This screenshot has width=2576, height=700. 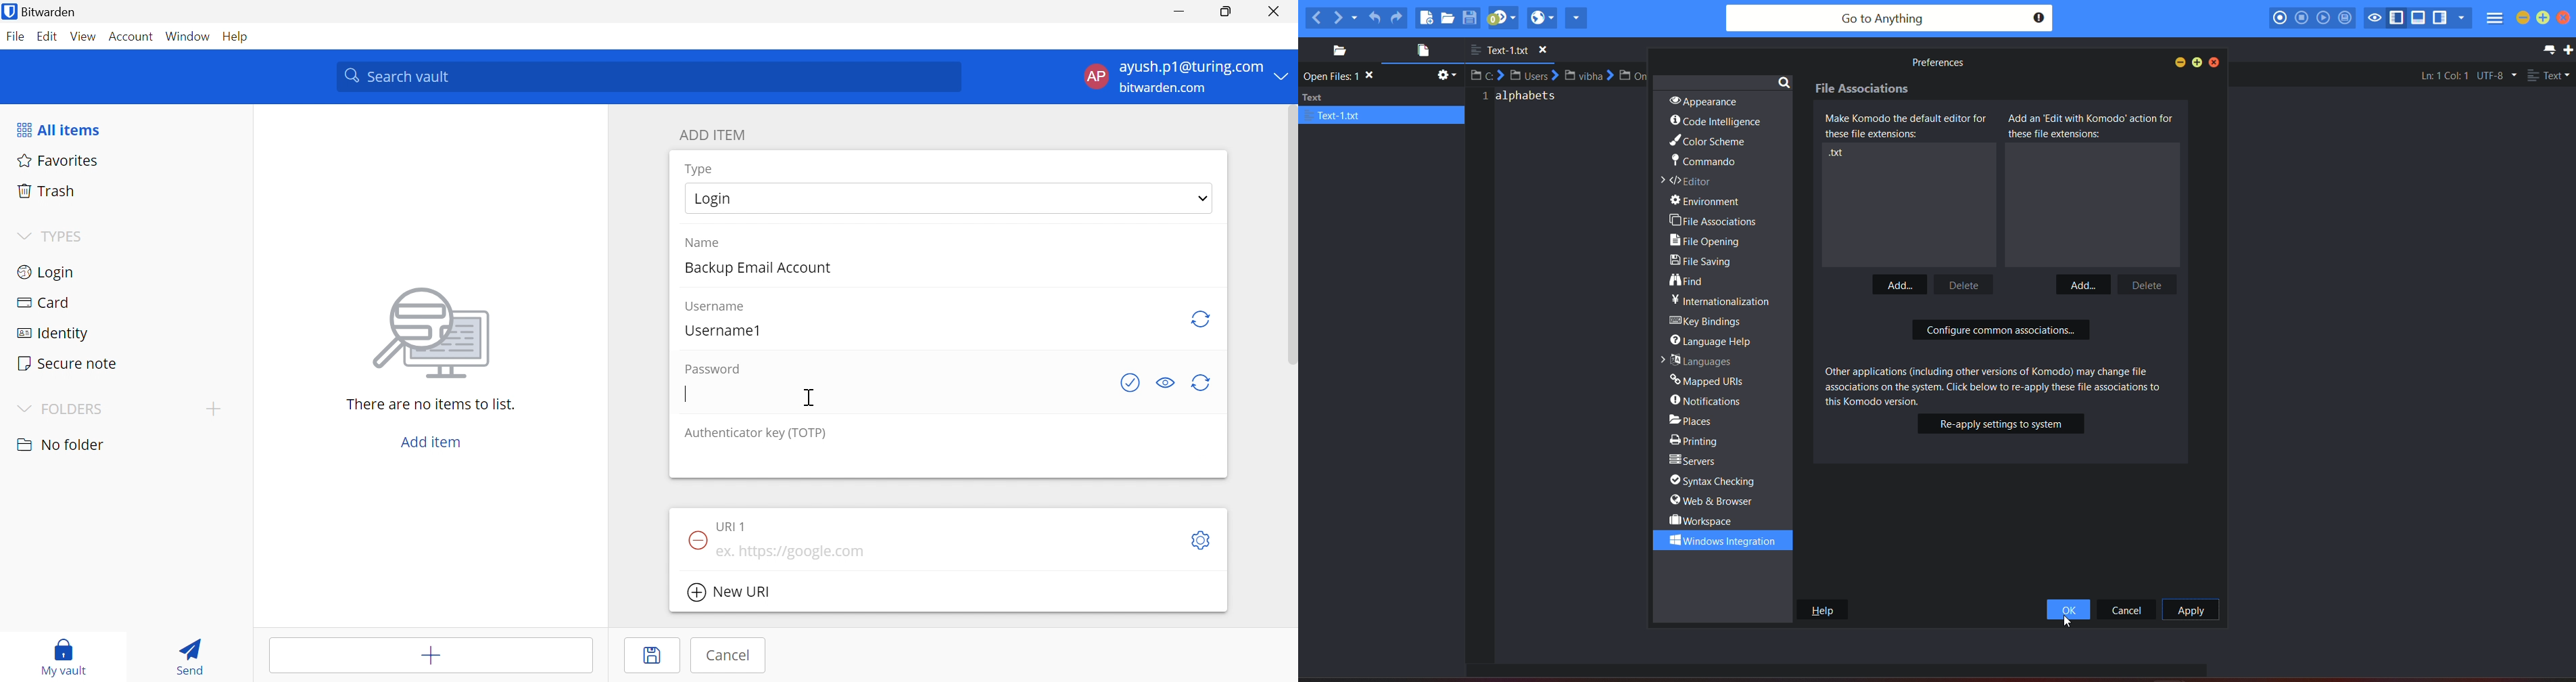 What do you see at coordinates (2345, 19) in the screenshot?
I see `save macro` at bounding box center [2345, 19].